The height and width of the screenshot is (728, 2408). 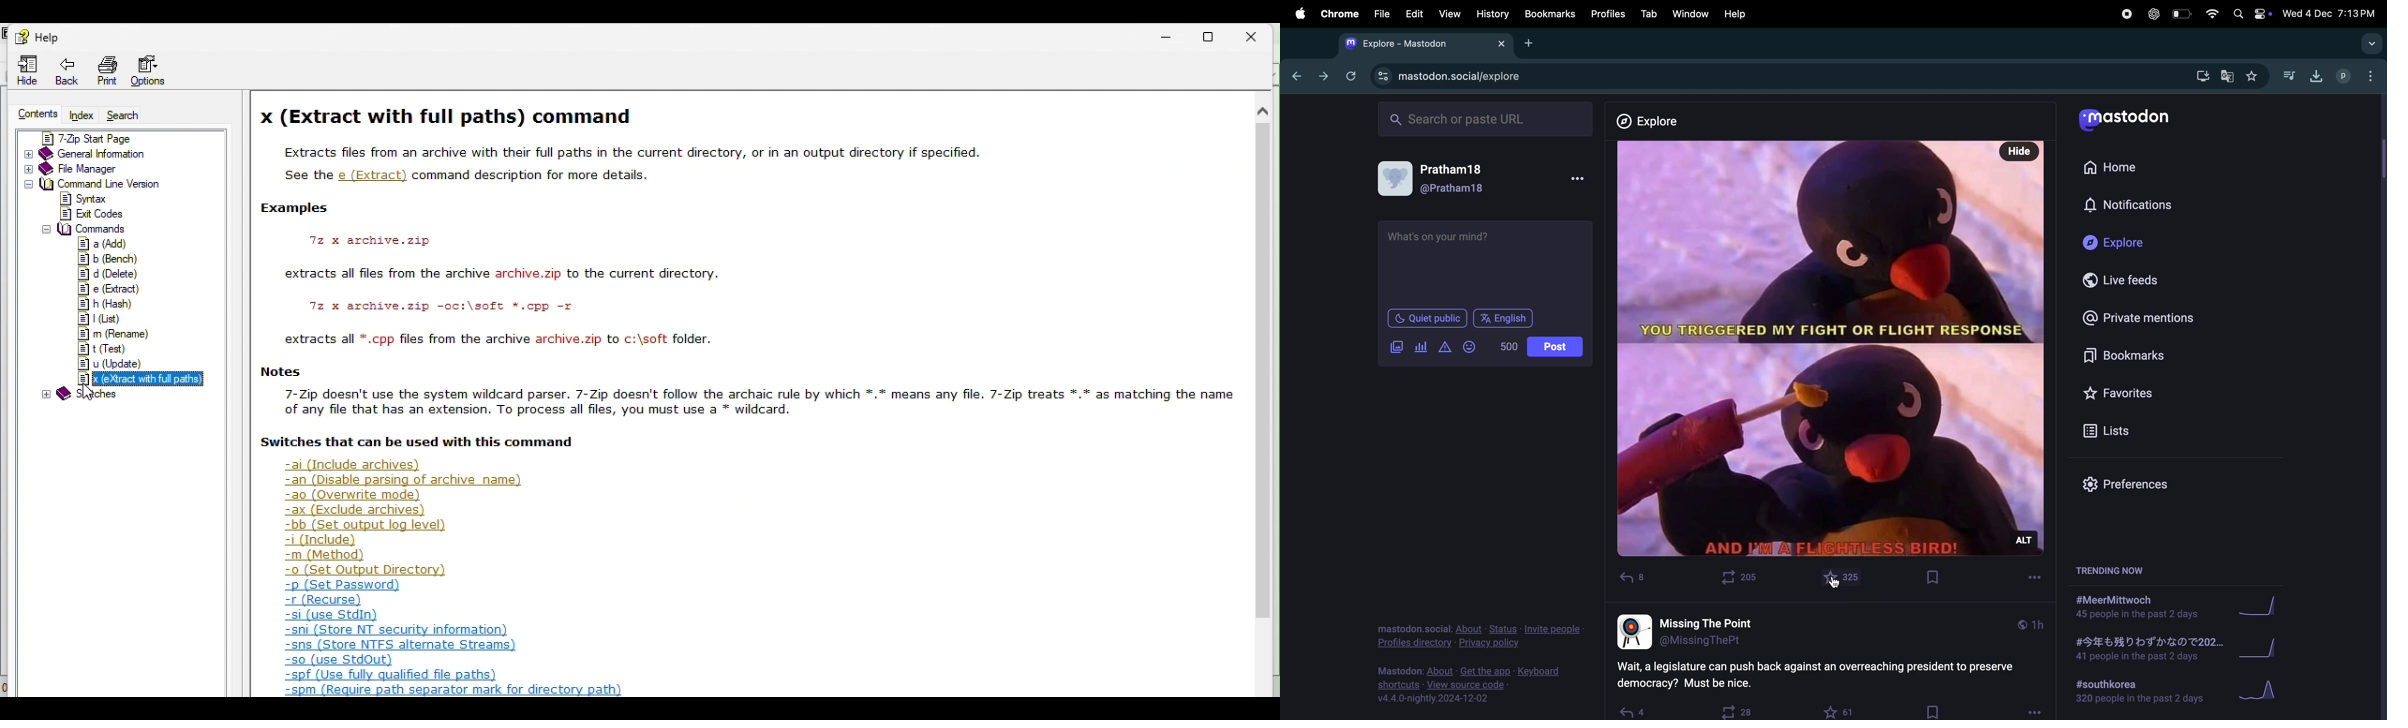 What do you see at coordinates (2211, 13) in the screenshot?
I see `wifi` at bounding box center [2211, 13].